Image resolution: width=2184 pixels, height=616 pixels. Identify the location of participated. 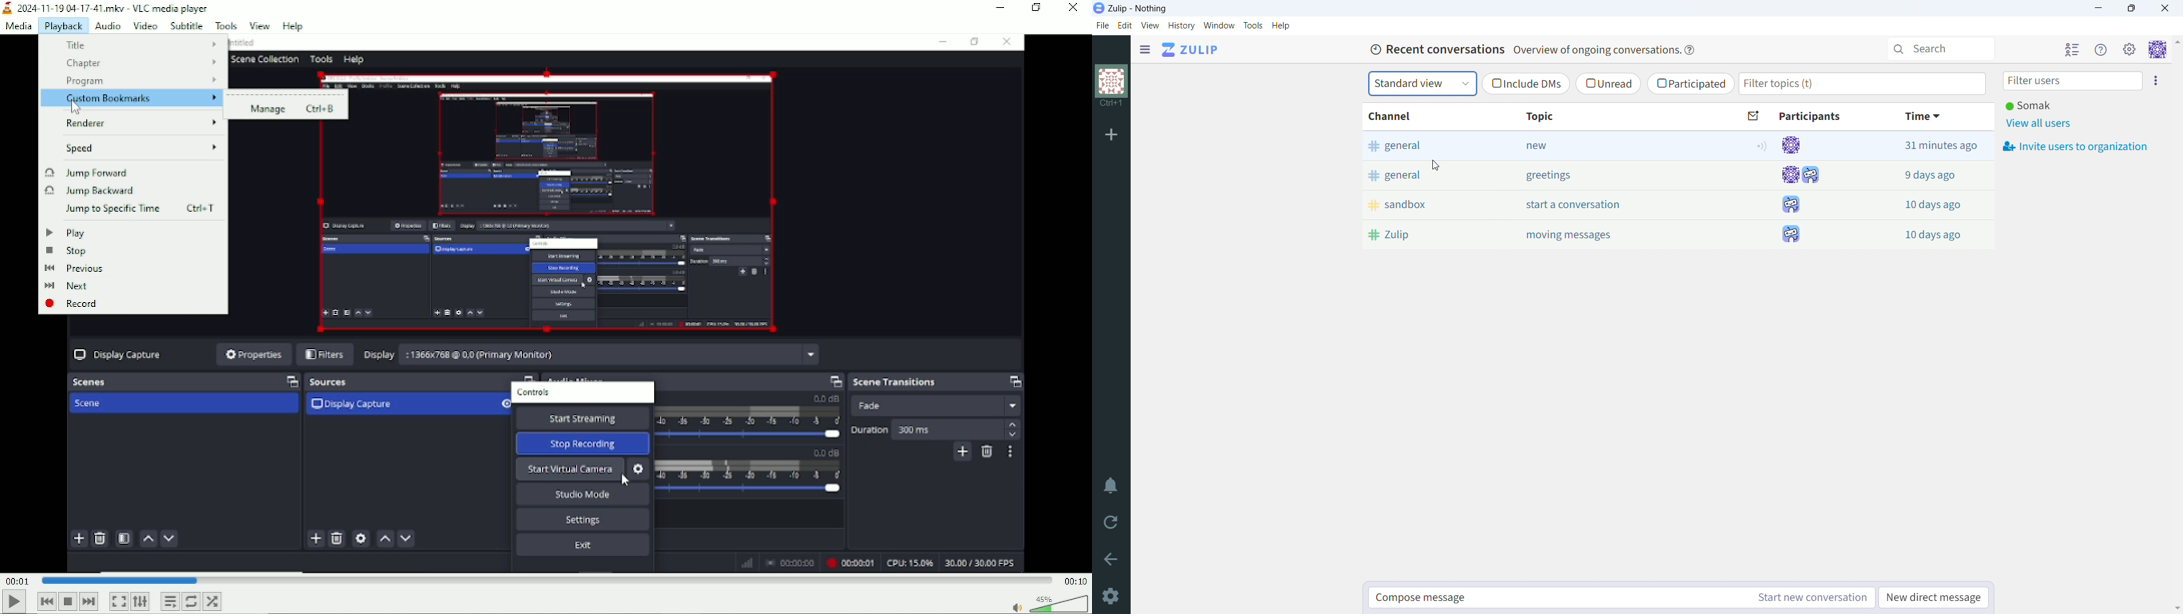
(1691, 84).